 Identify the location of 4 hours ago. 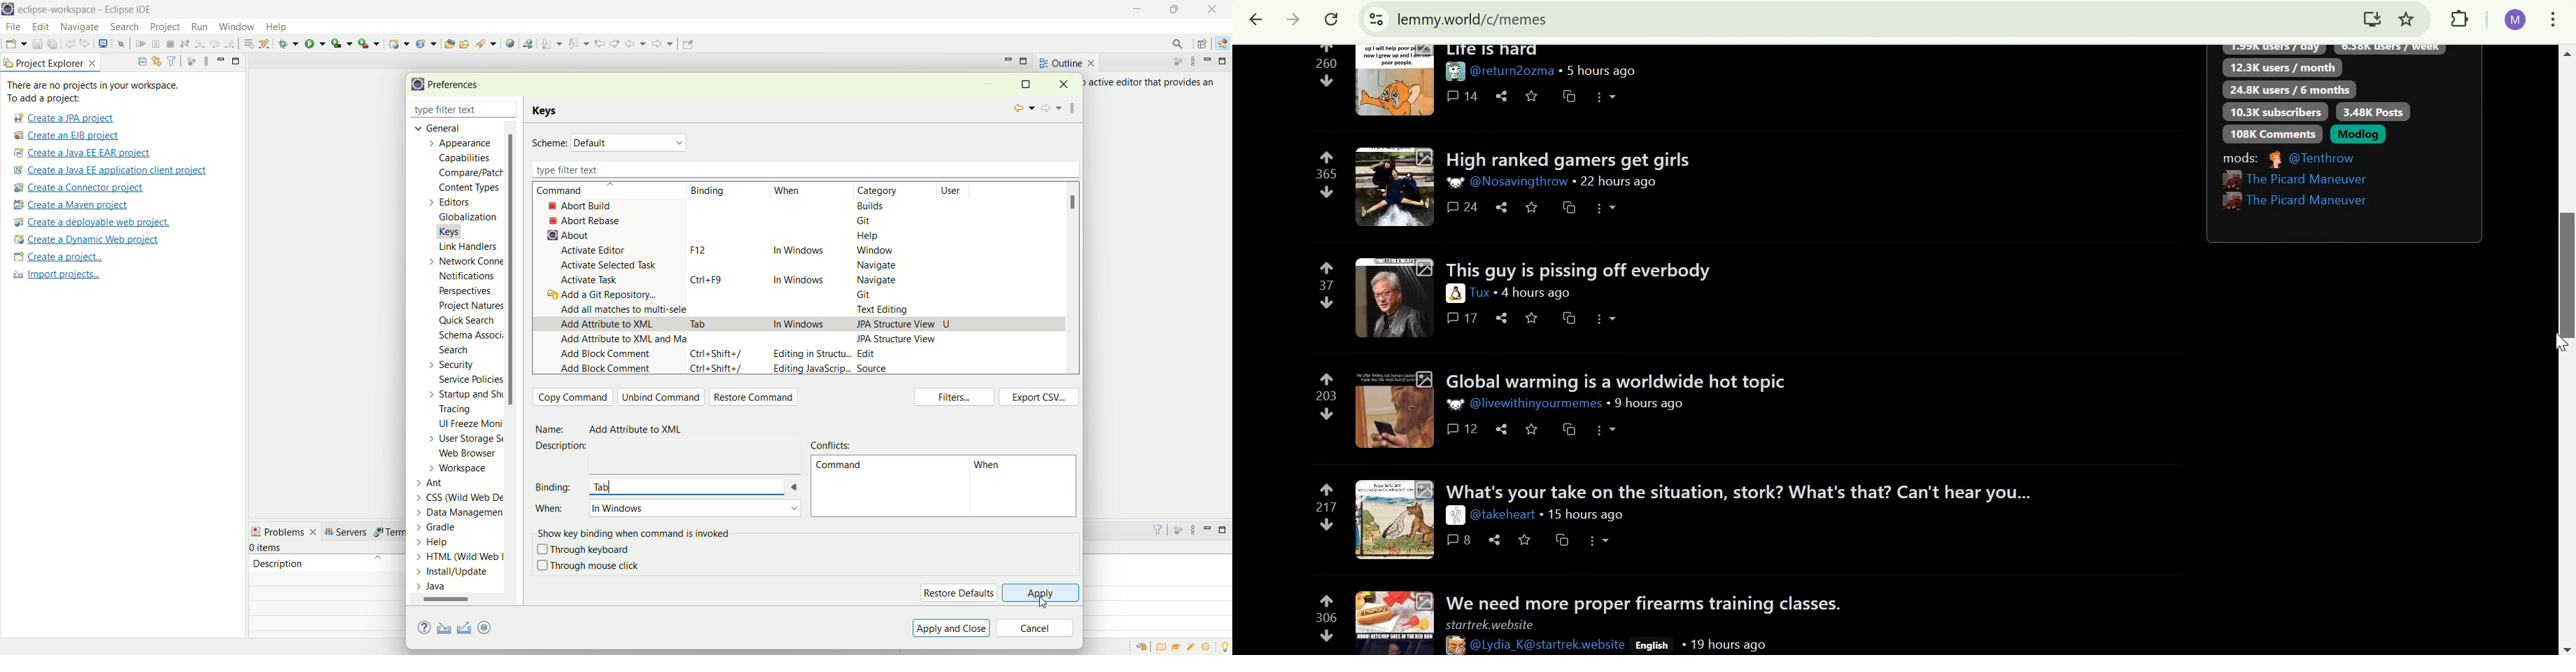
(1538, 294).